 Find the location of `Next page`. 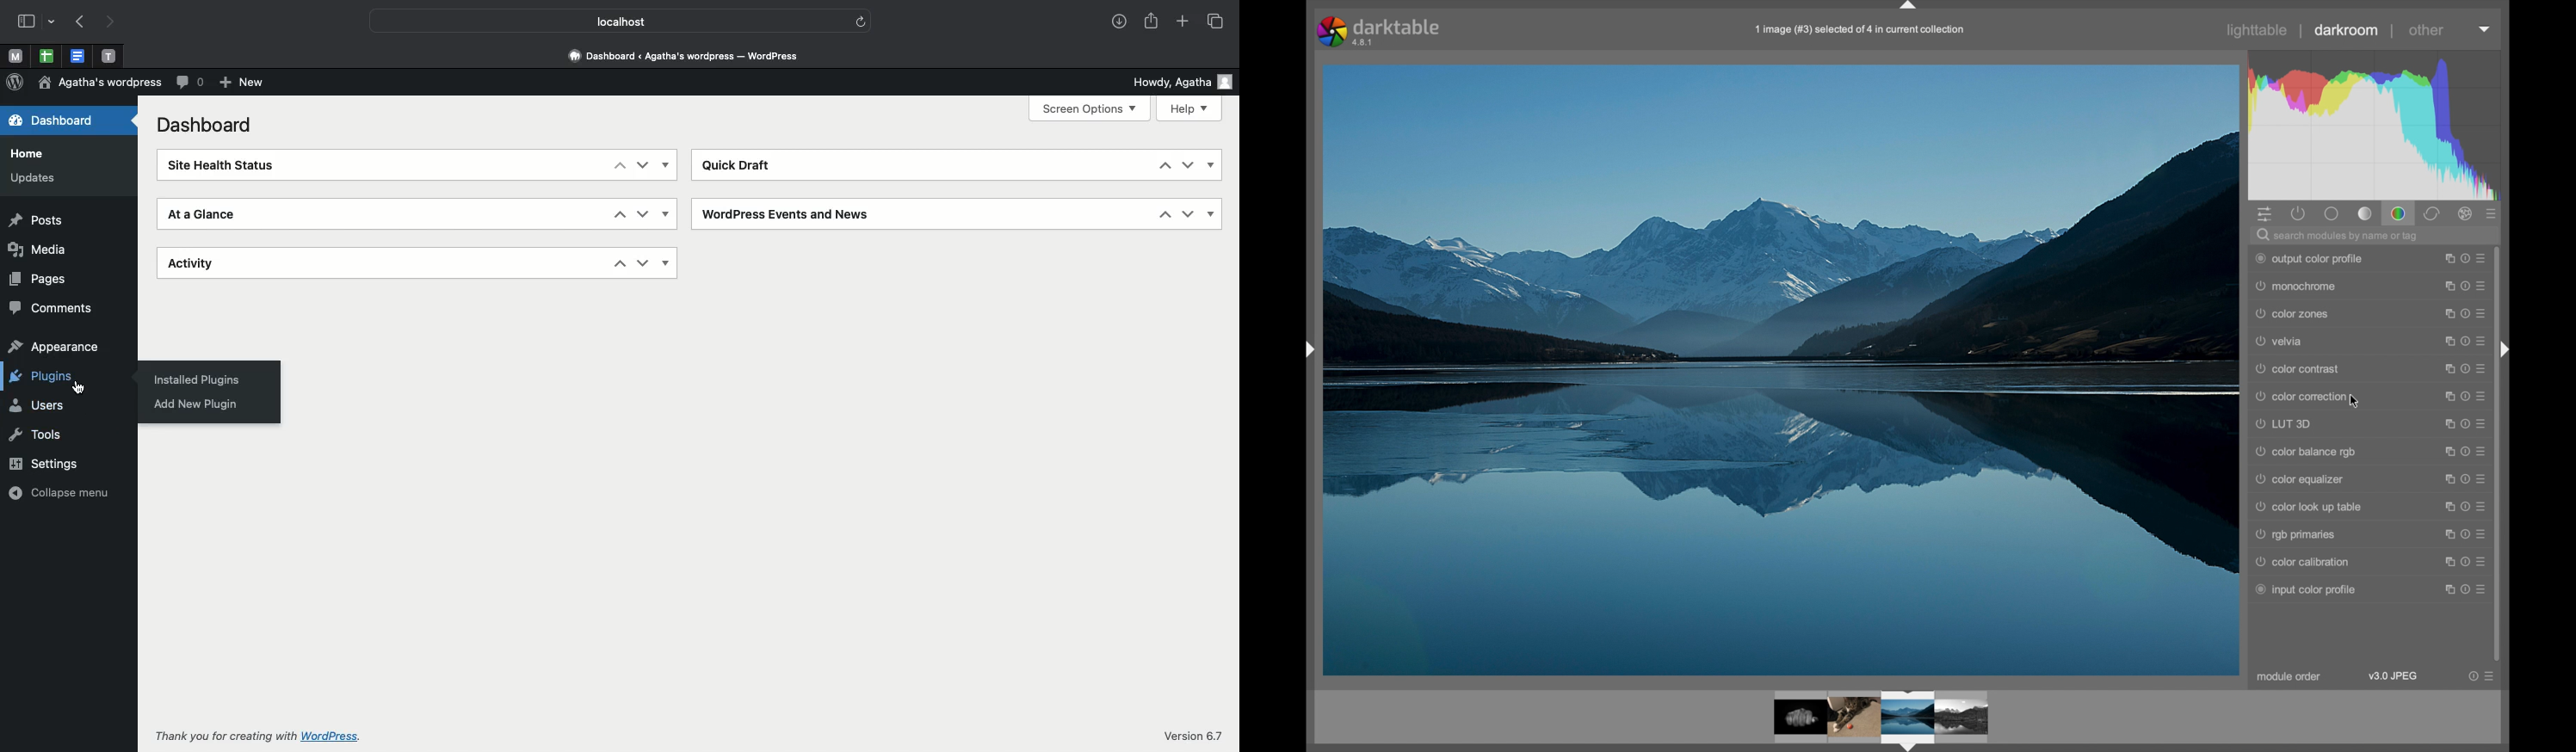

Next page is located at coordinates (113, 22).